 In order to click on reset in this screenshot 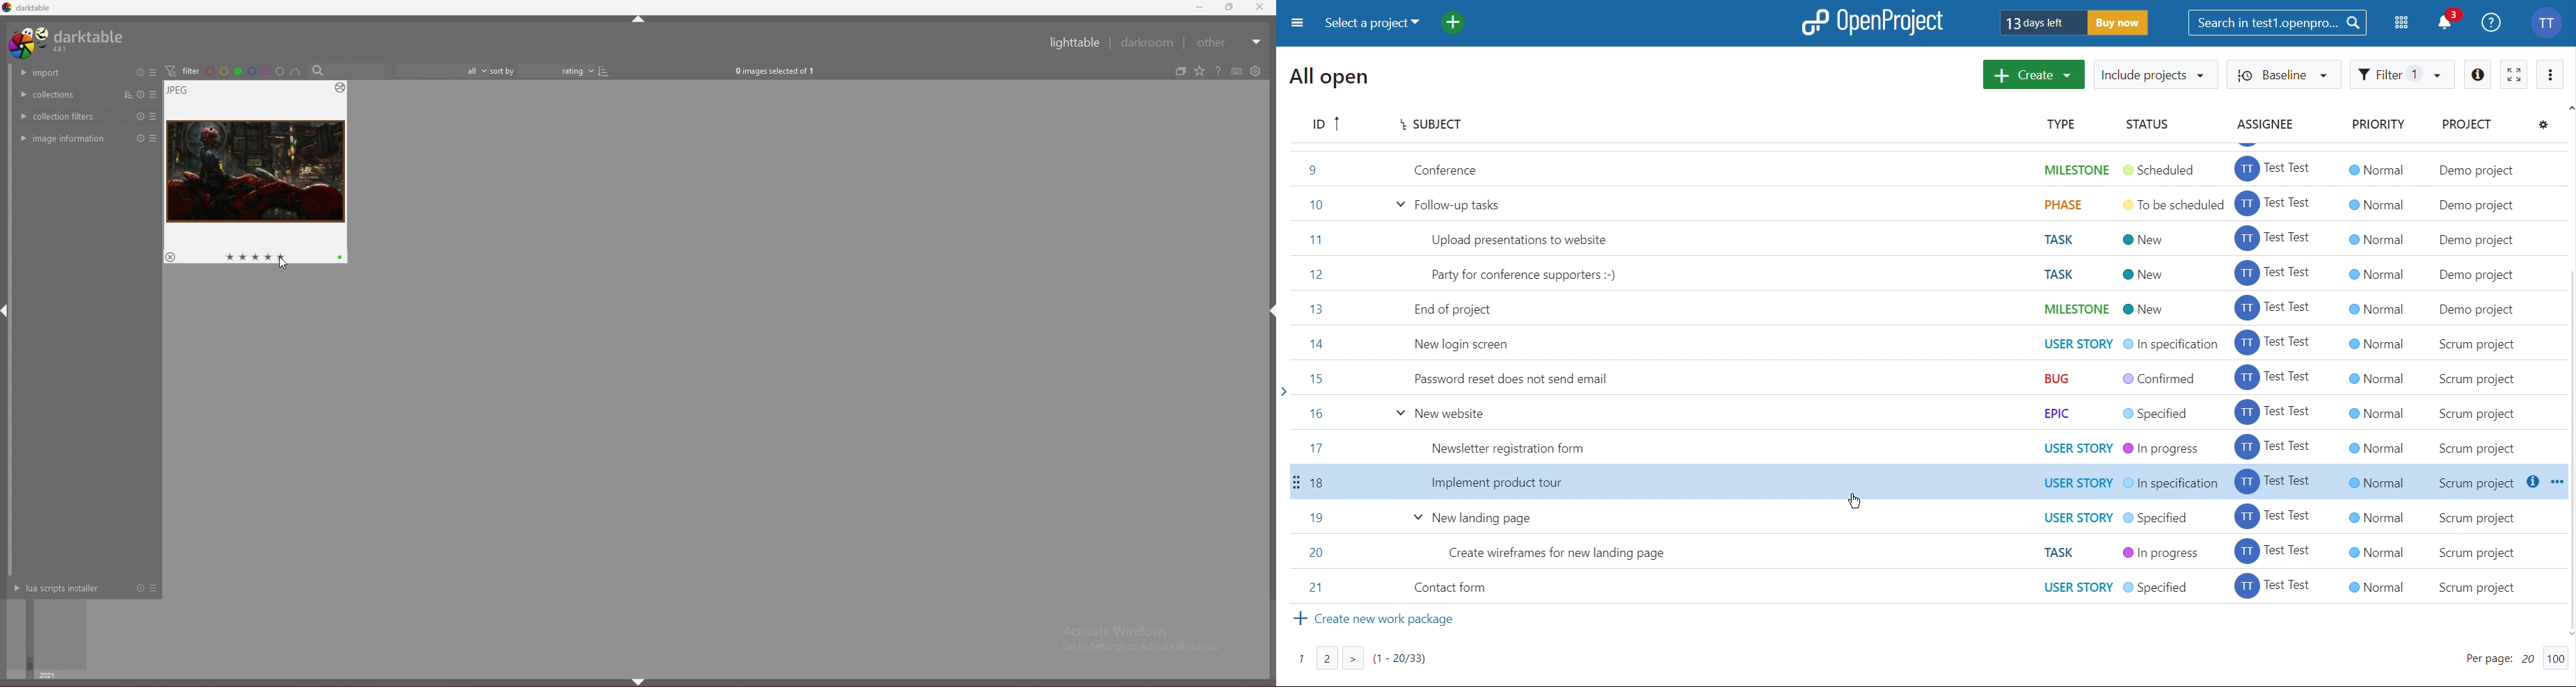, I will do `click(141, 138)`.